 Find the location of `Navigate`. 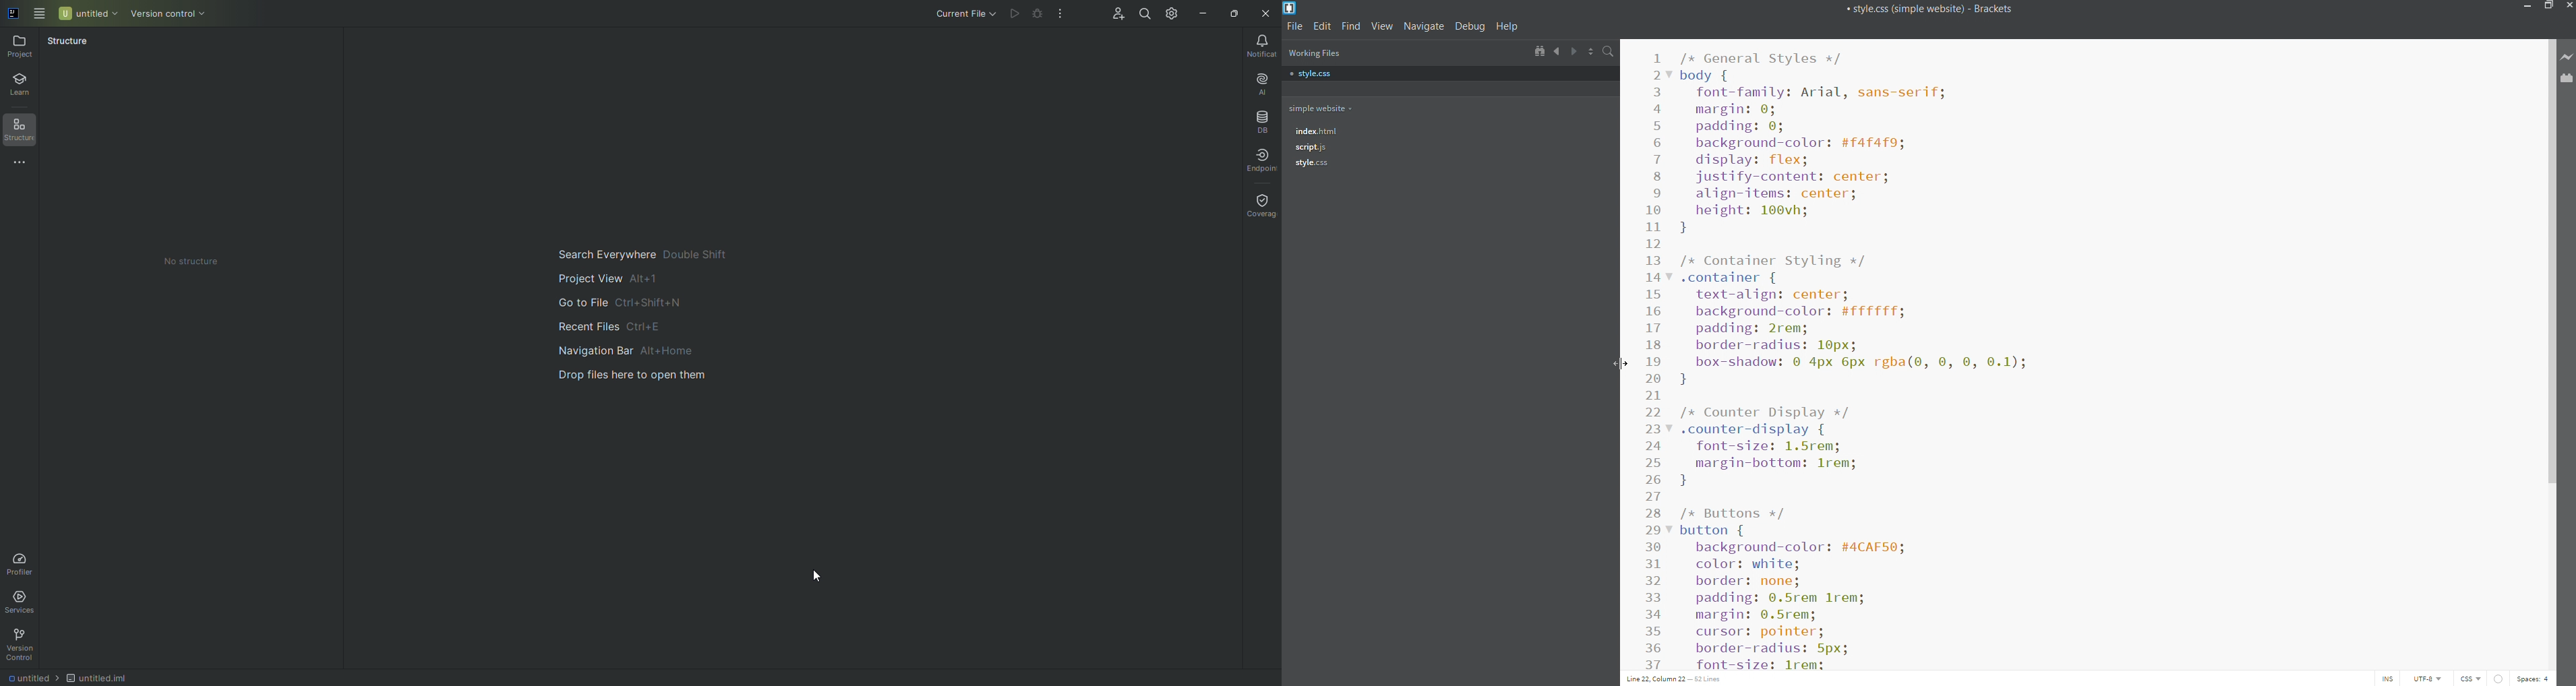

Navigate is located at coordinates (1425, 27).